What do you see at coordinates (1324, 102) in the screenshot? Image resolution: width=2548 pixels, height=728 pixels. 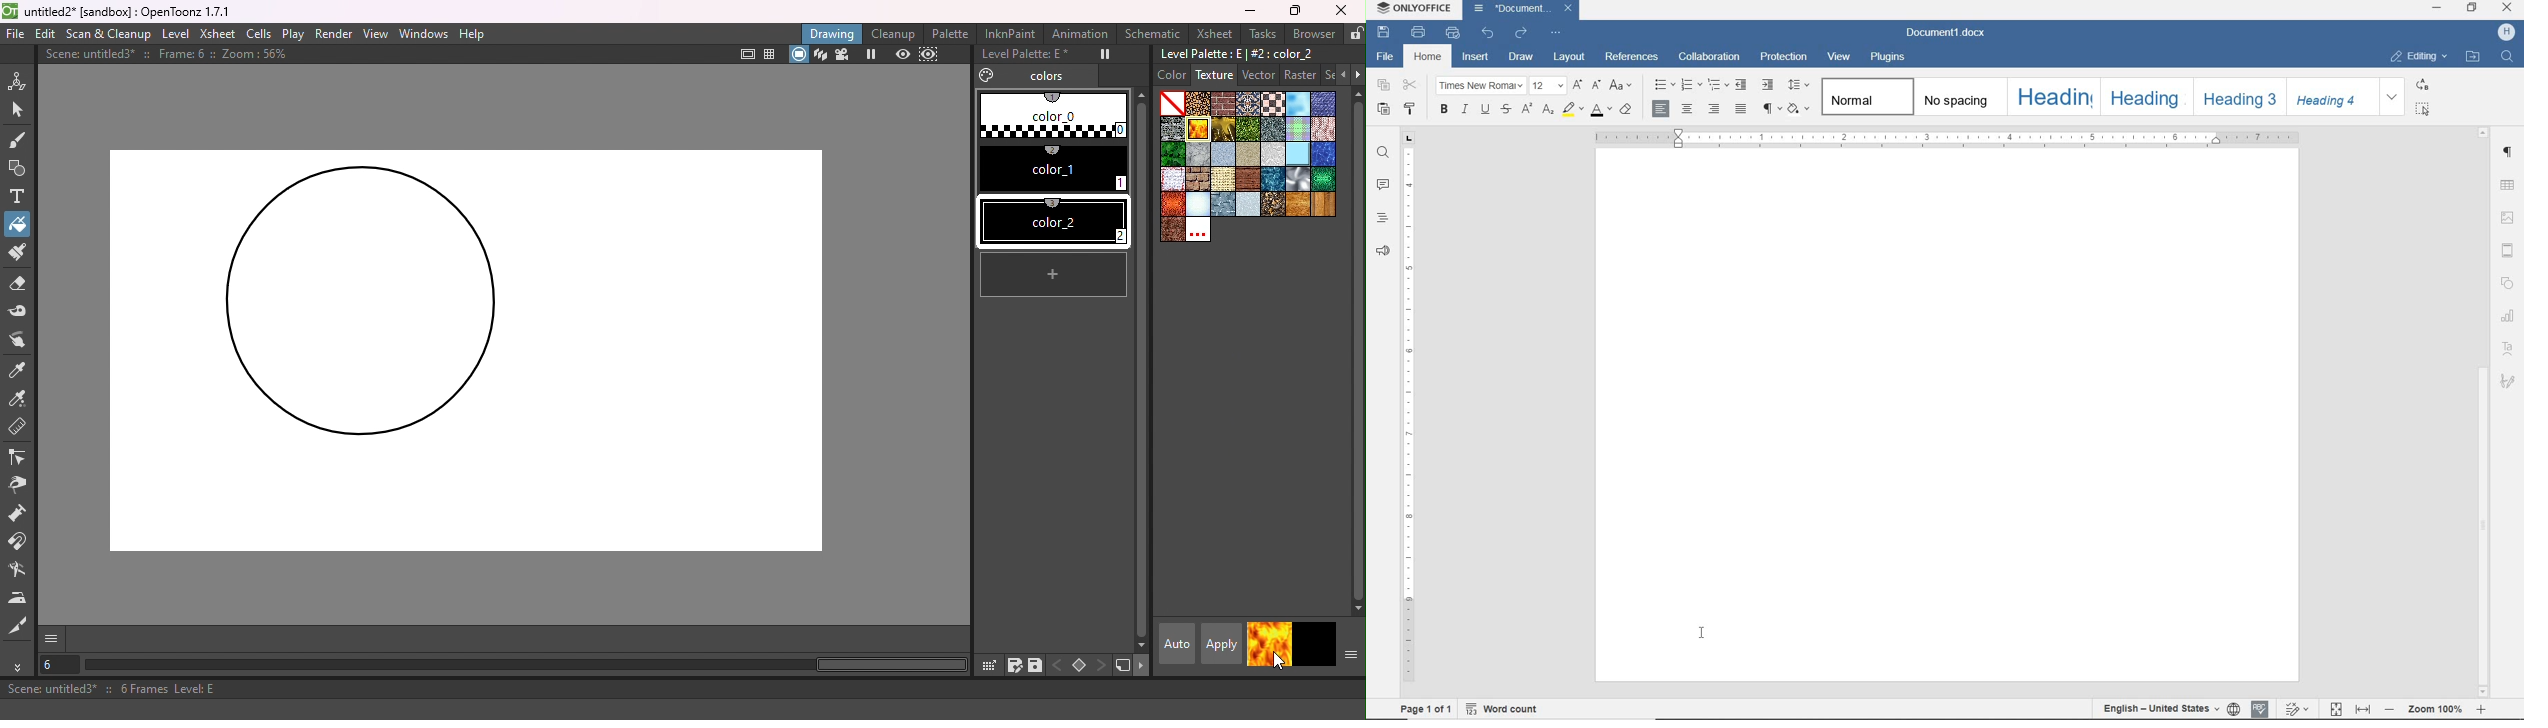 I see `Denim2_s.bmp` at bounding box center [1324, 102].